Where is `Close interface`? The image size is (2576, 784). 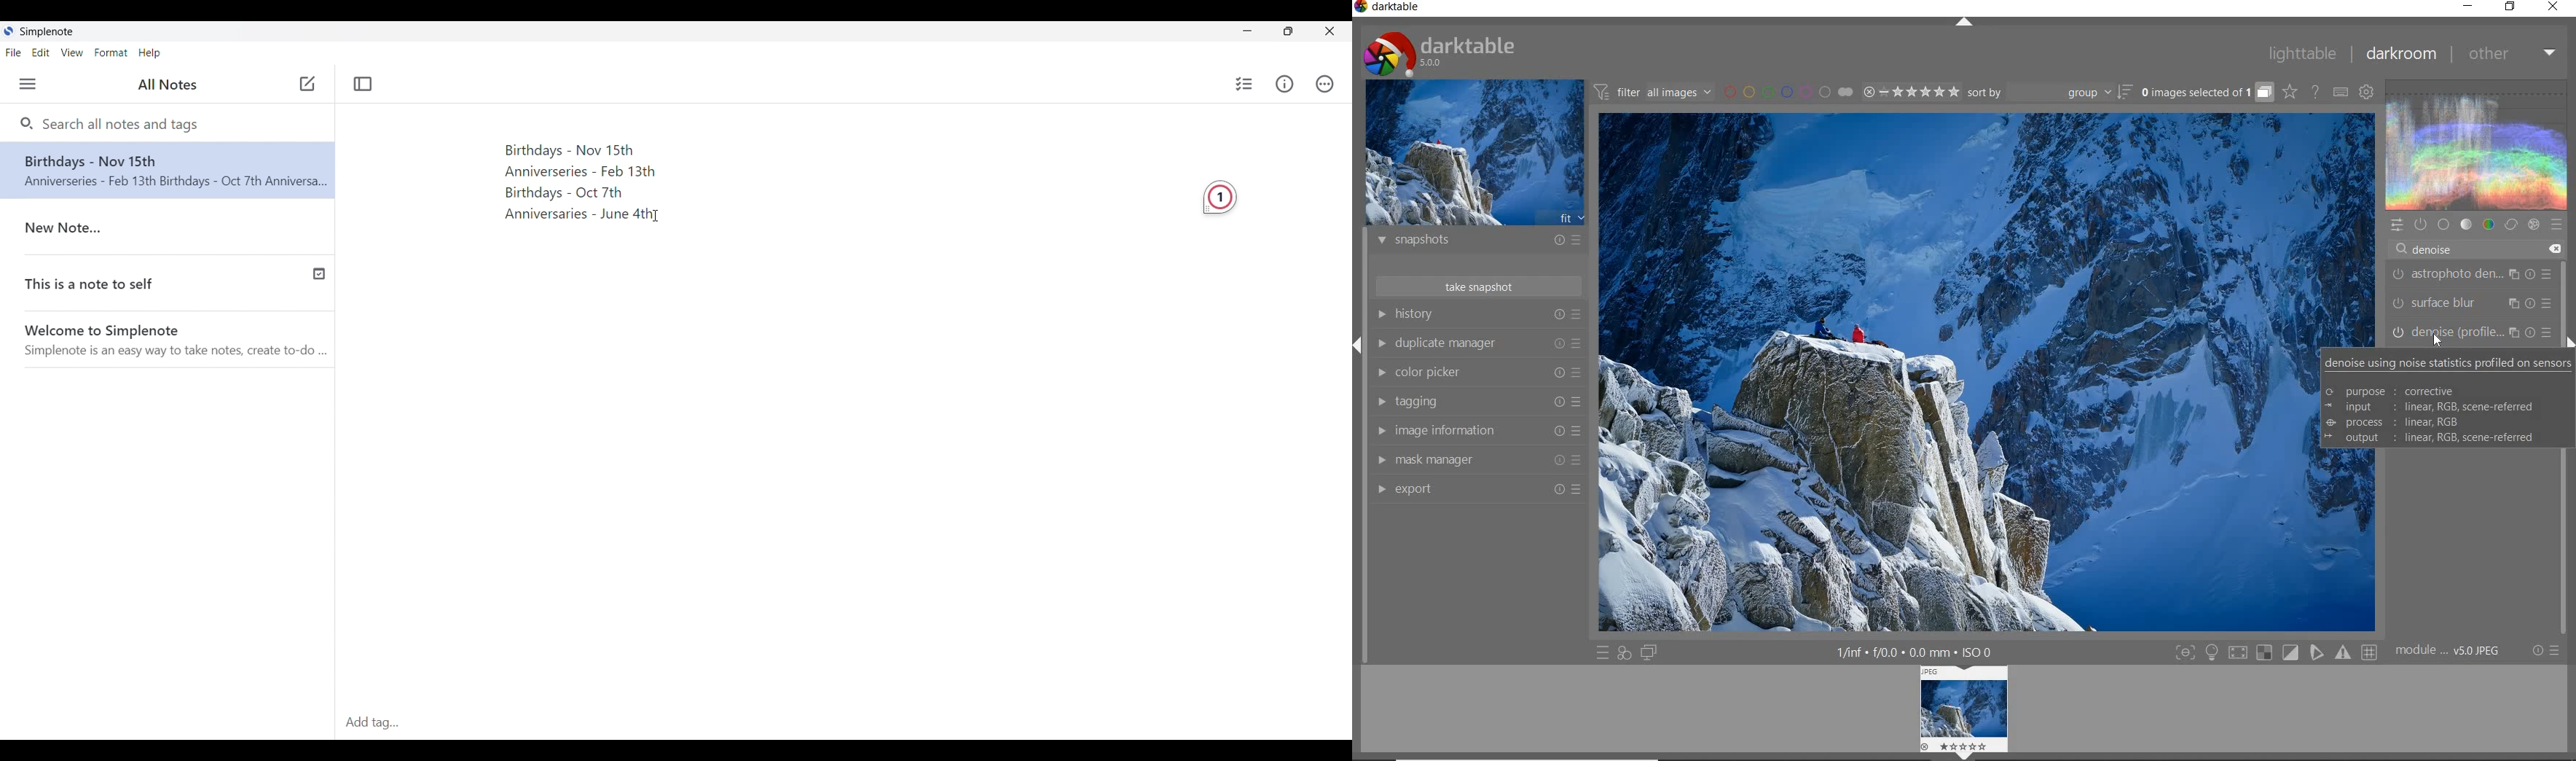
Close interface is located at coordinates (1330, 31).